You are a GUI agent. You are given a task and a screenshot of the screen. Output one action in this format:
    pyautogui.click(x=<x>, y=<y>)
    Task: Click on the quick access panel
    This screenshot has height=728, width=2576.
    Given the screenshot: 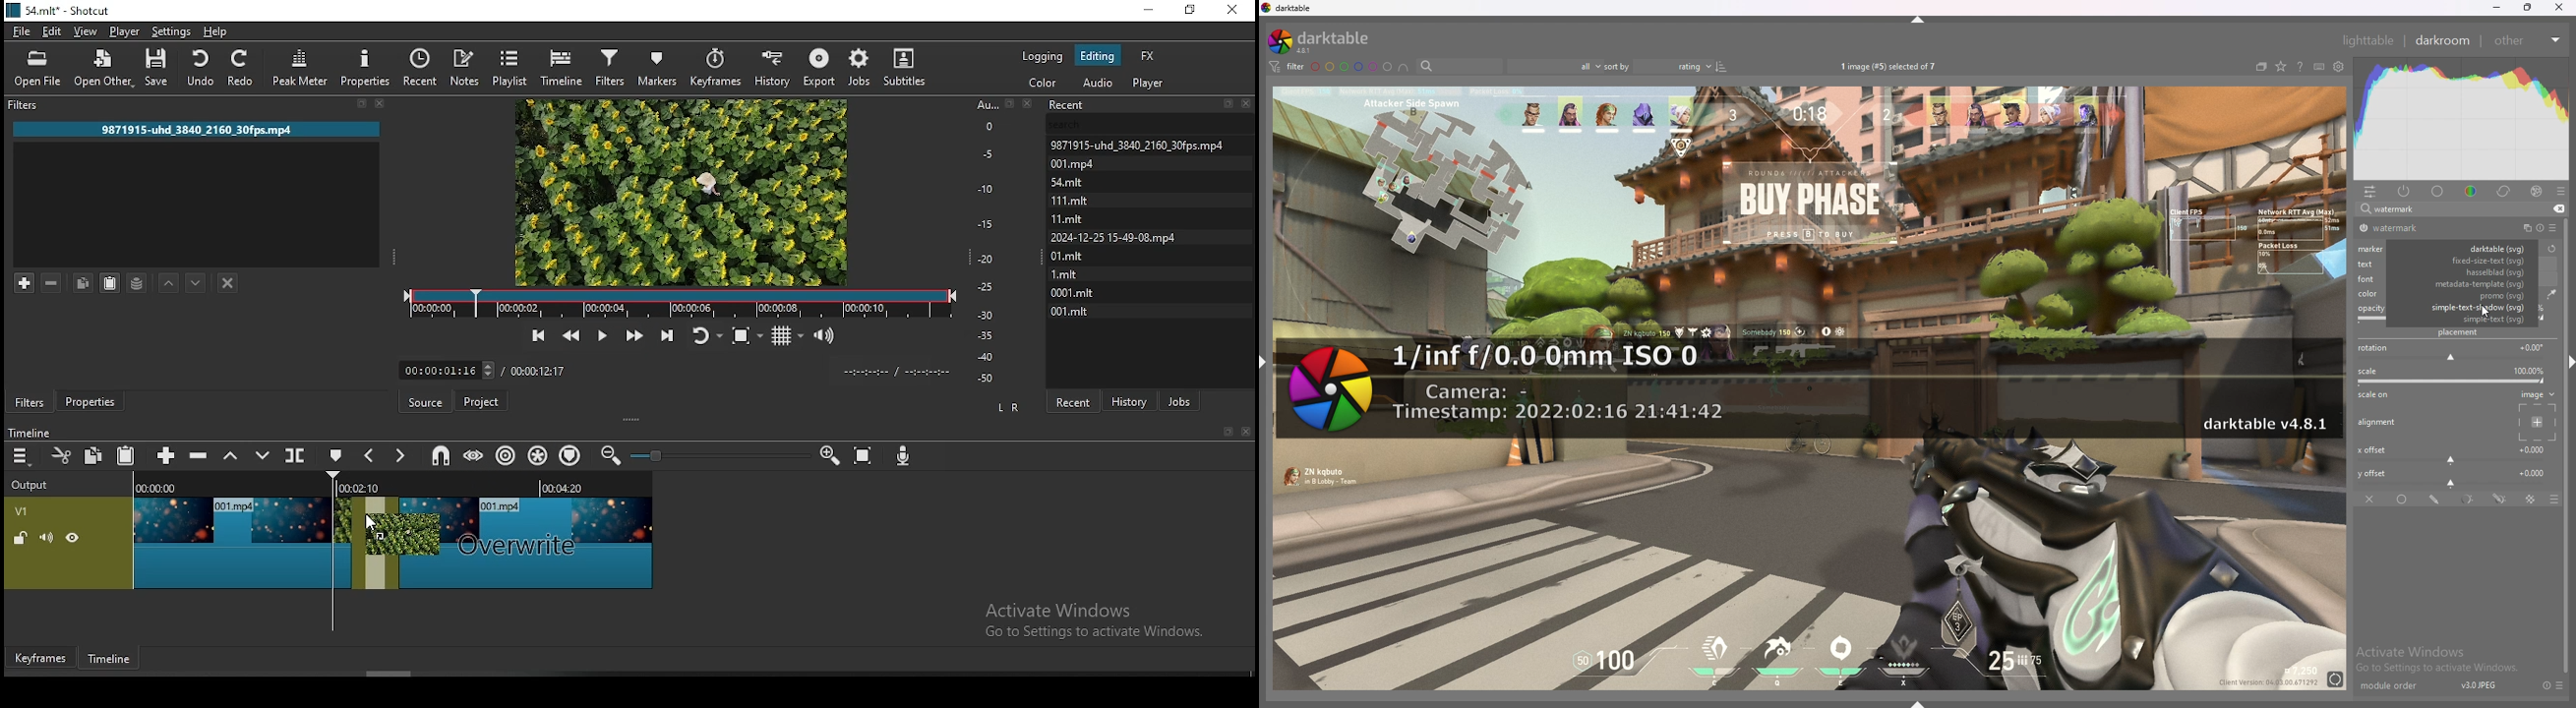 What is the action you would take?
    pyautogui.click(x=2371, y=191)
    